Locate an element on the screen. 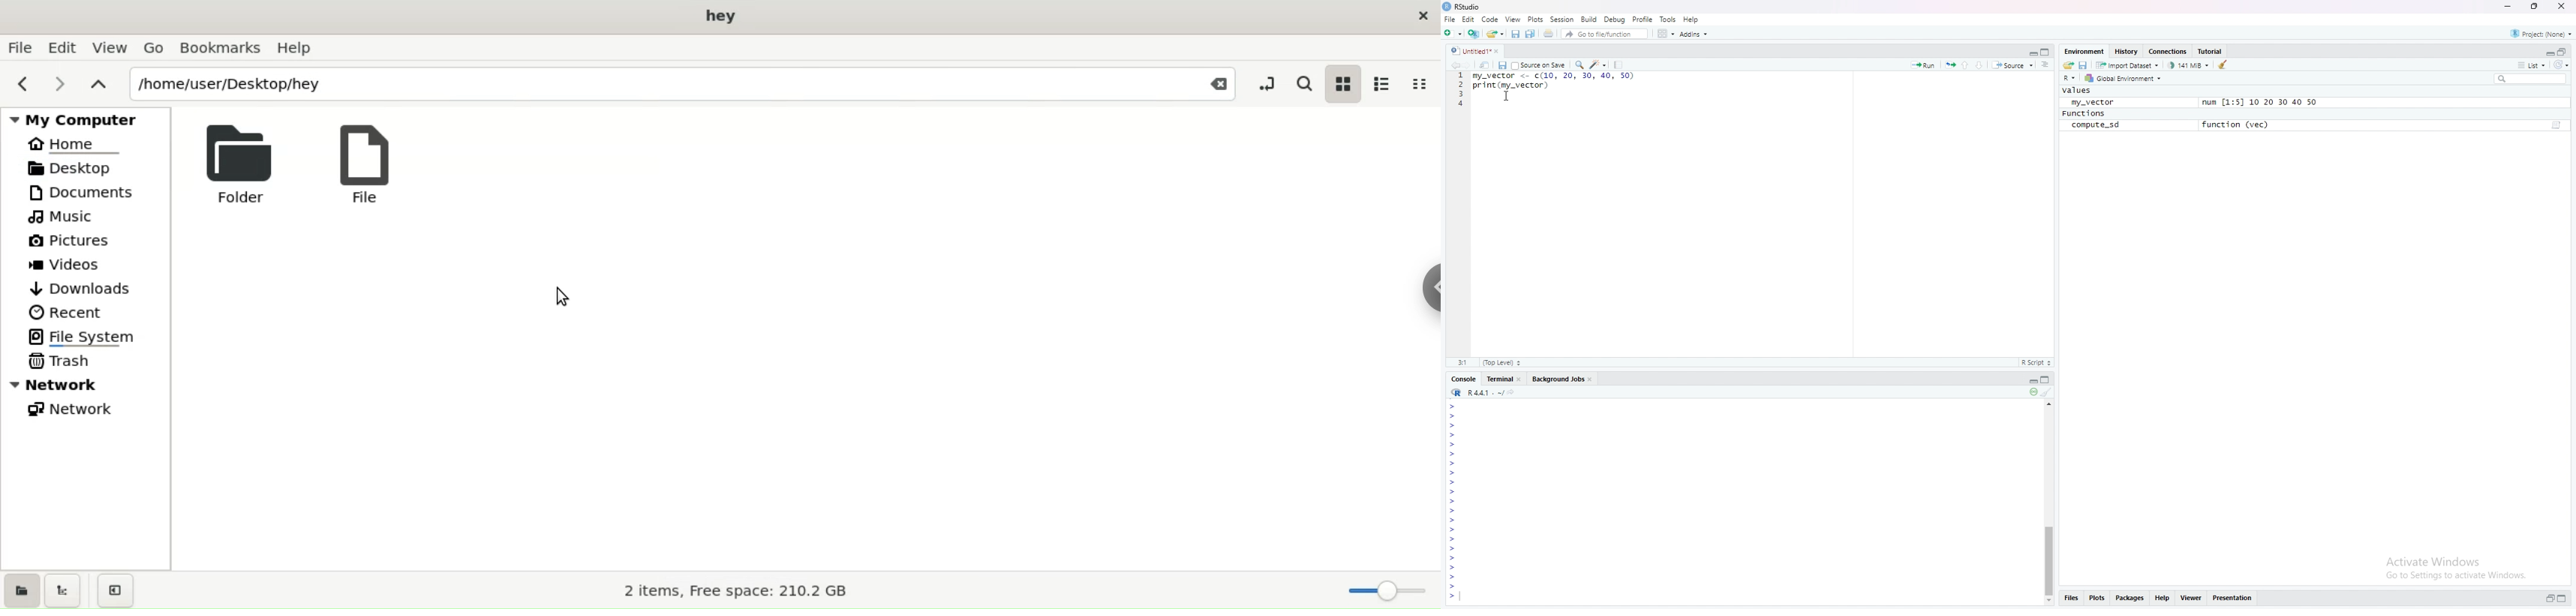 The width and height of the screenshot is (2576, 616). Show document outline (Ctrl + Shift + O) is located at coordinates (2045, 64).